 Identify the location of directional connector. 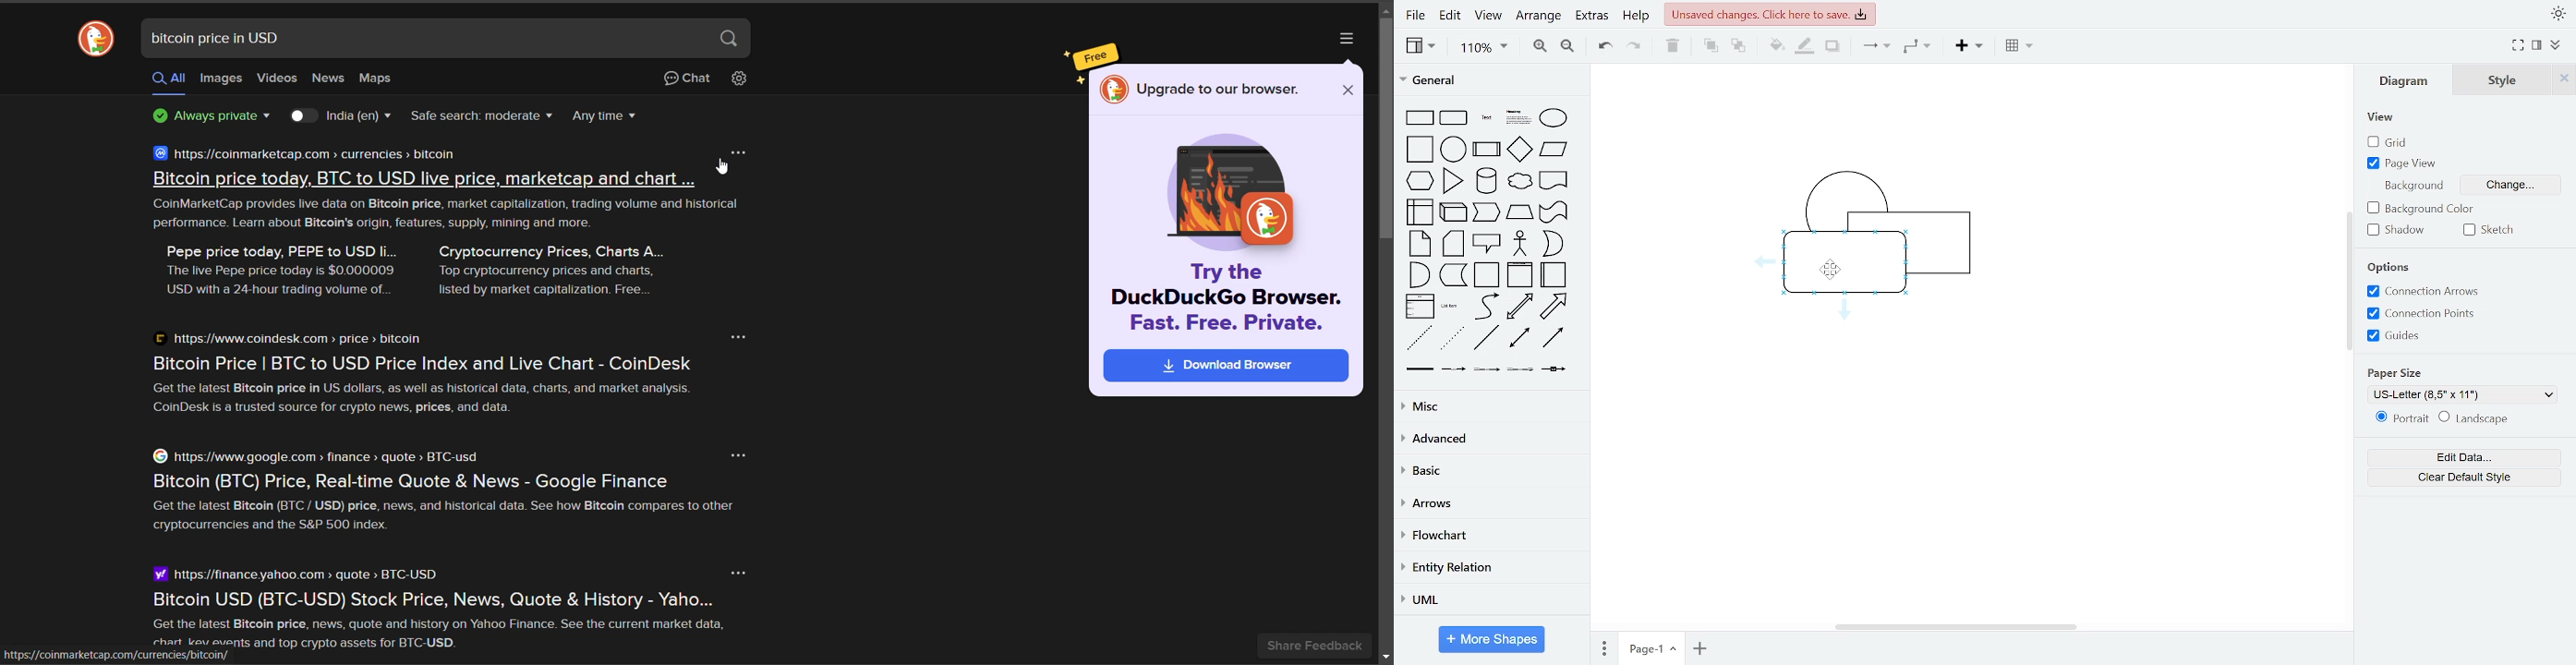
(1553, 340).